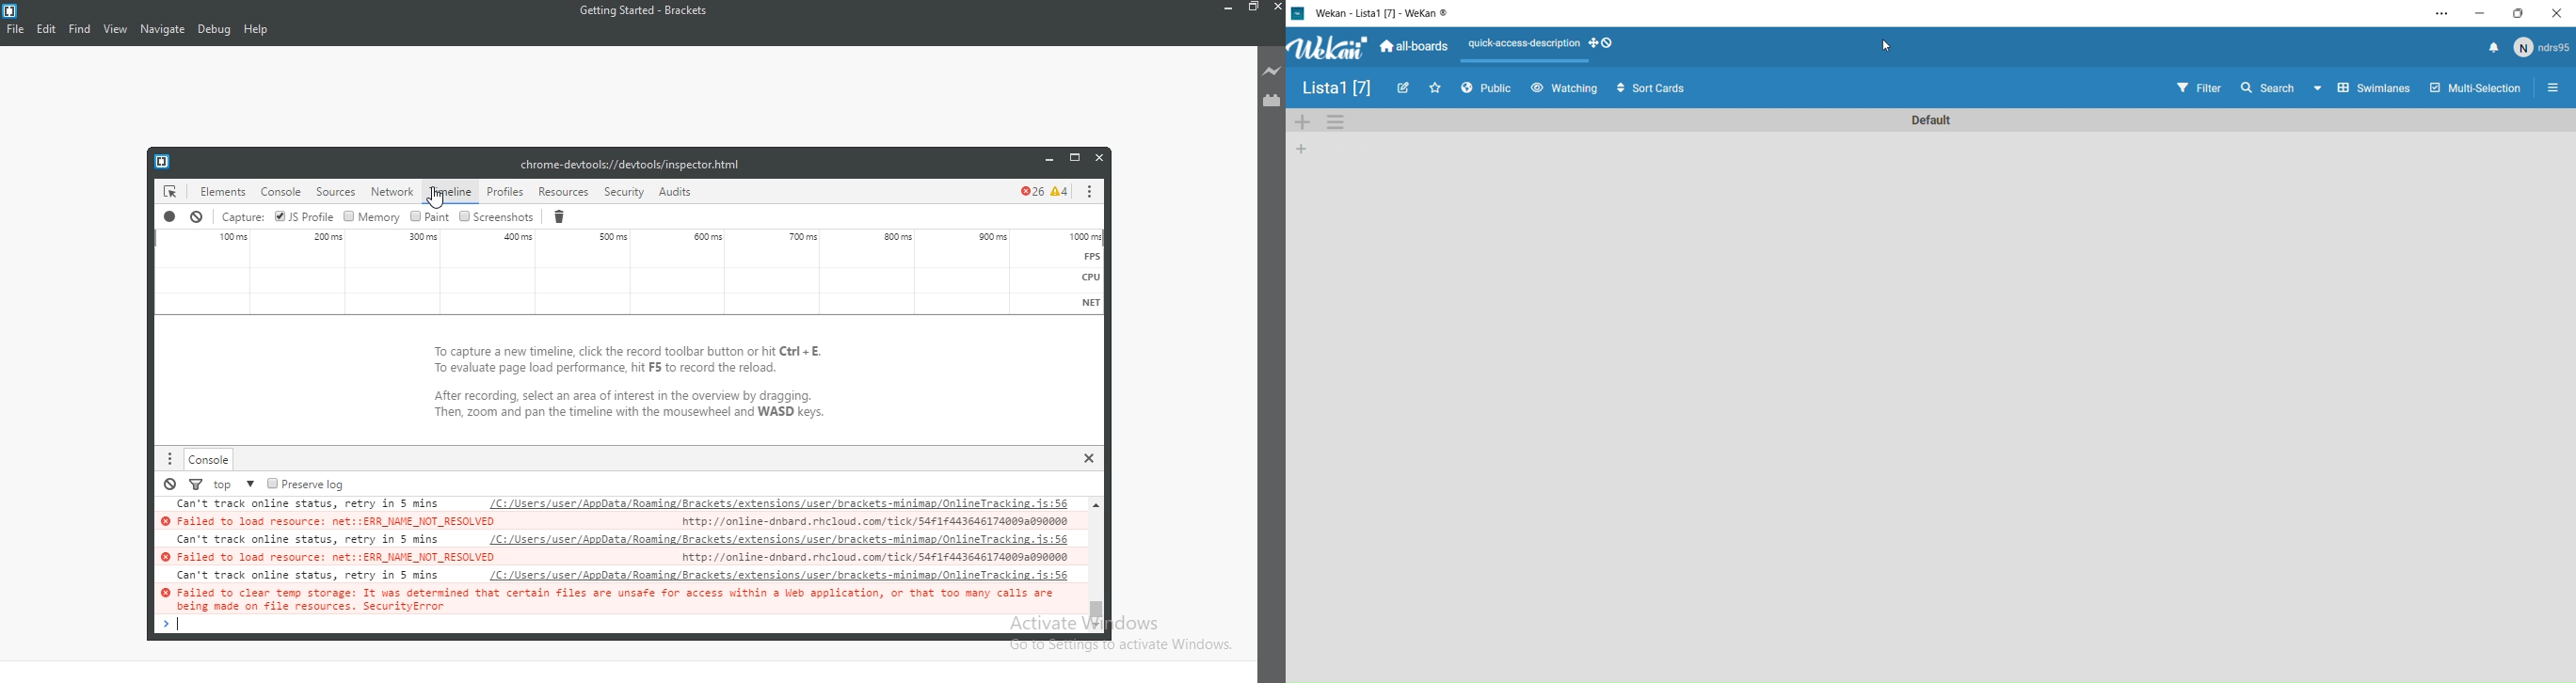 This screenshot has height=700, width=2576. I want to click on Settings, so click(2556, 87).